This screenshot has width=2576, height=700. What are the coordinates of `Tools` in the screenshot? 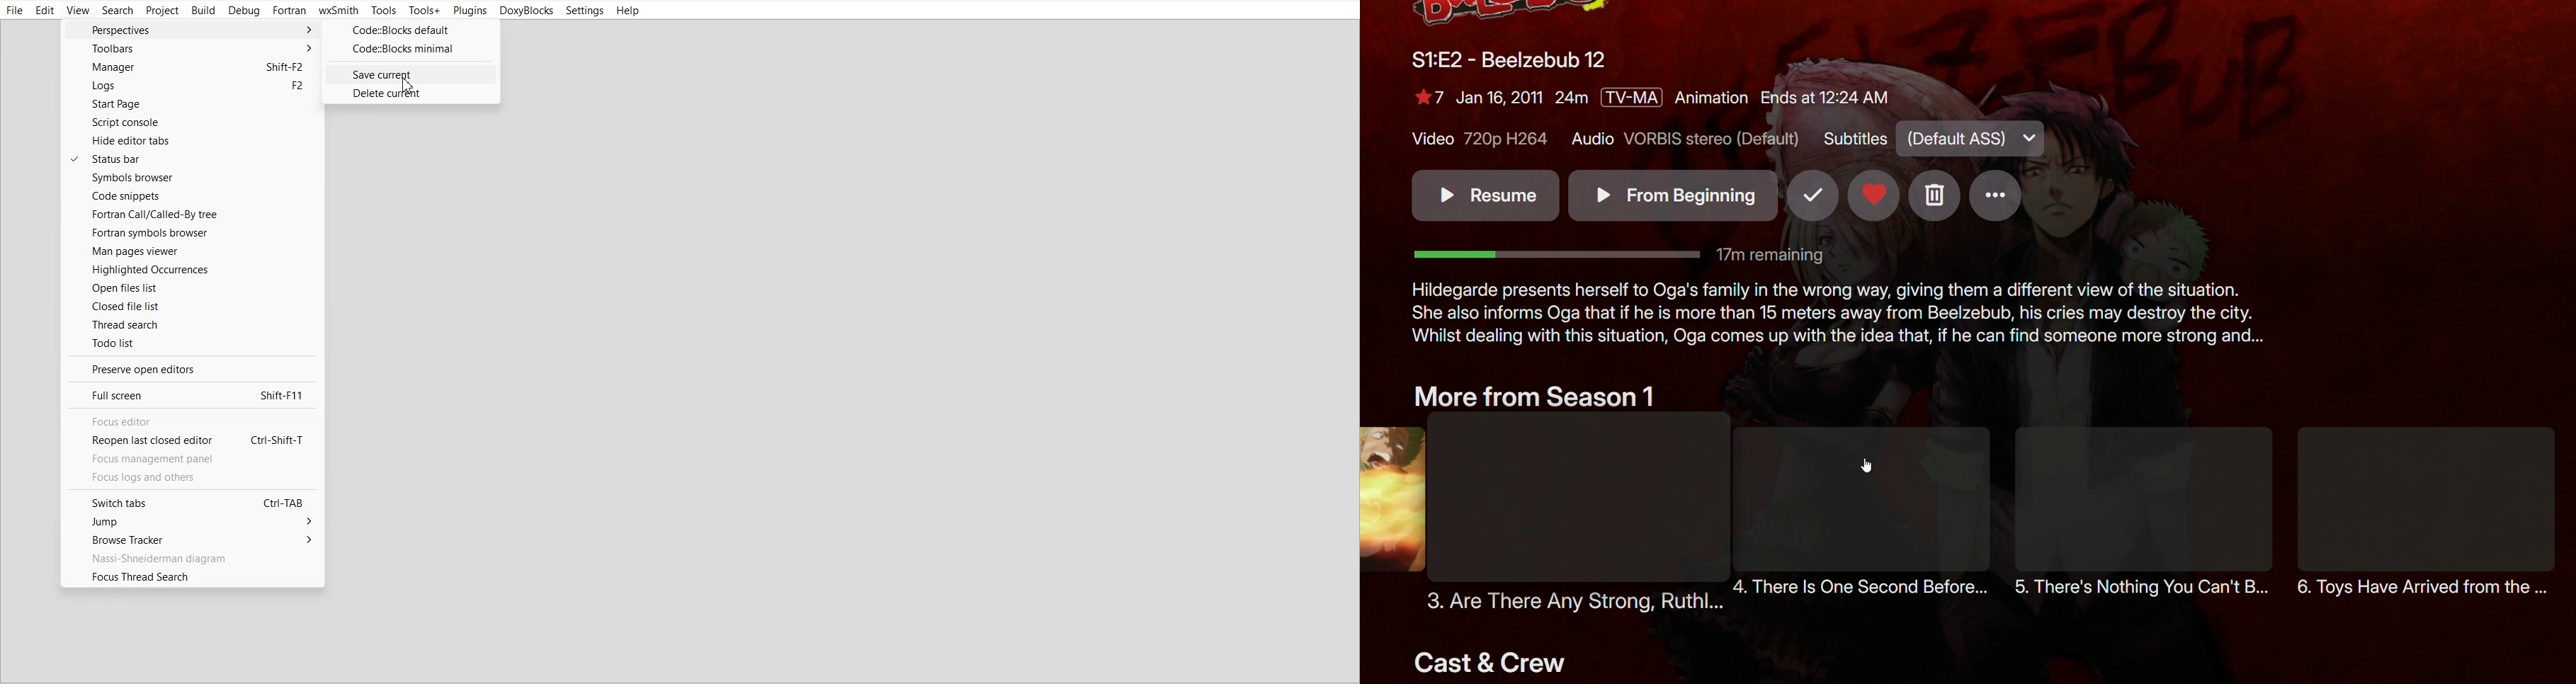 It's located at (382, 11).